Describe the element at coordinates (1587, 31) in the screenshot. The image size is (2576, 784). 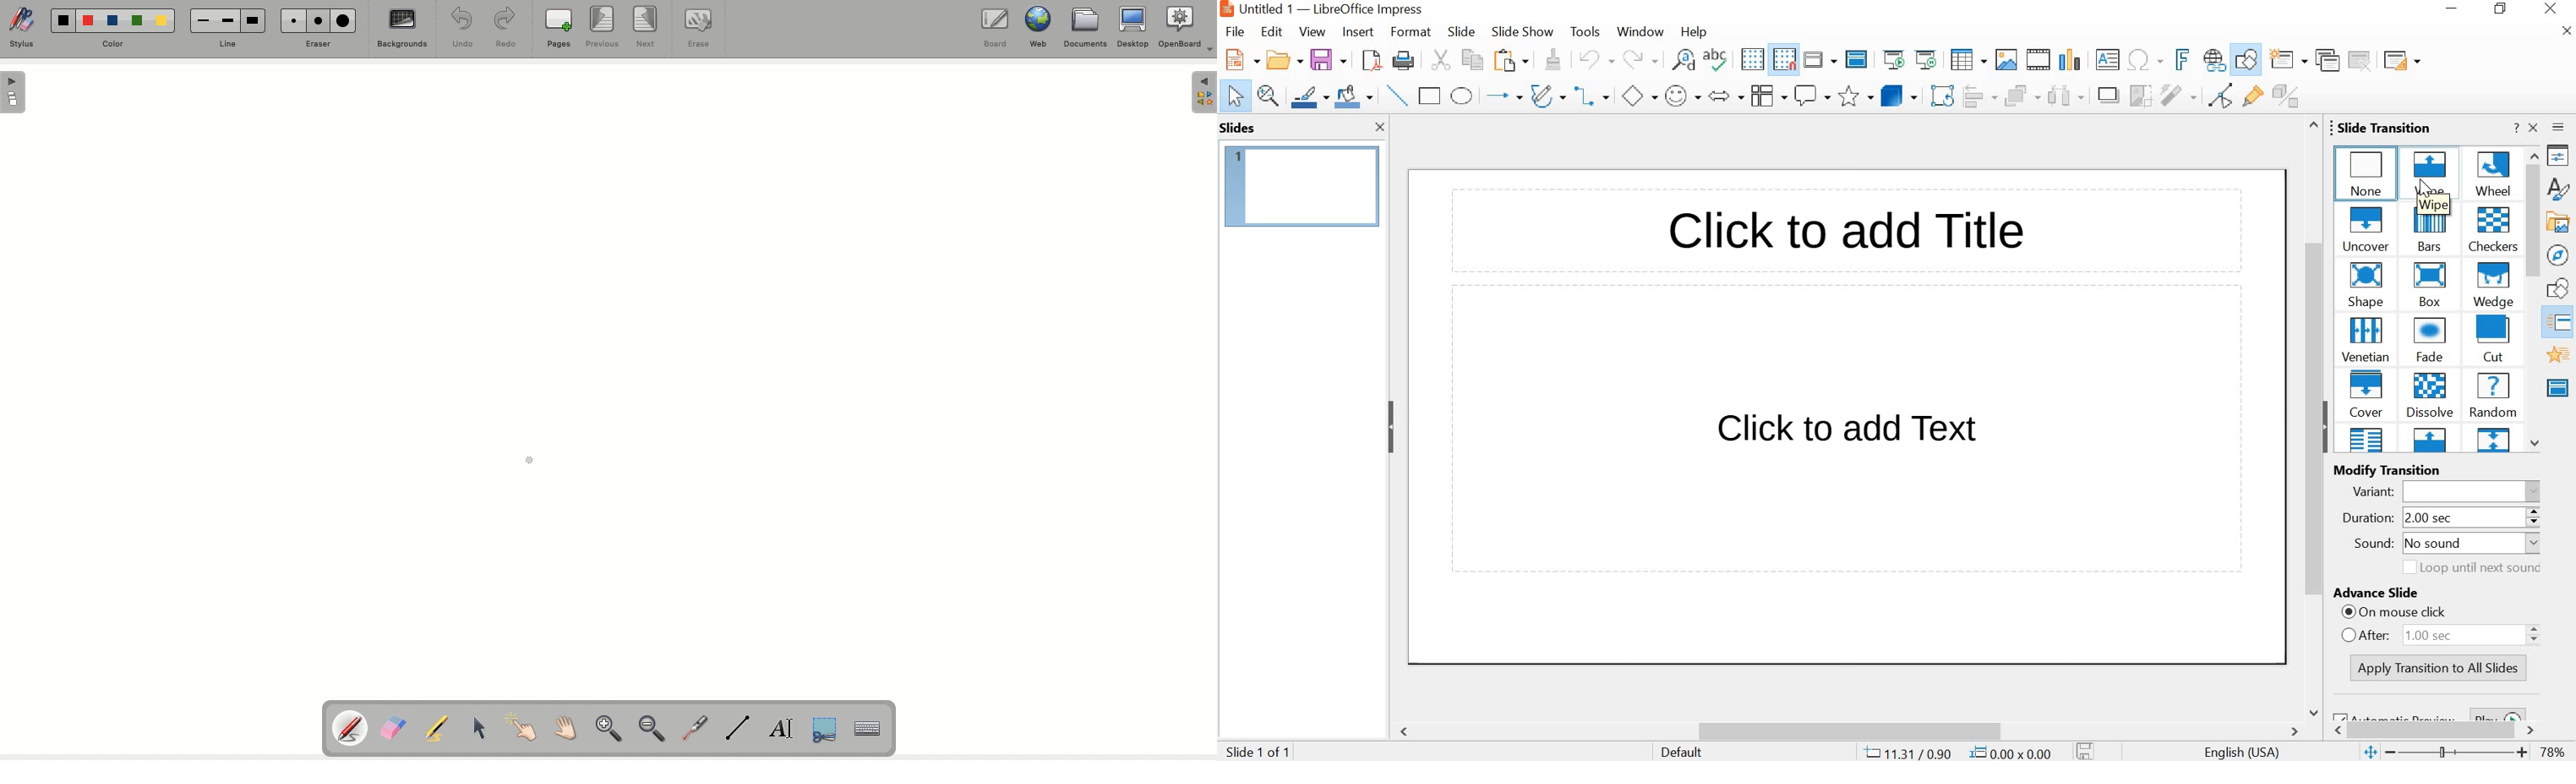
I see `TOOLS` at that location.